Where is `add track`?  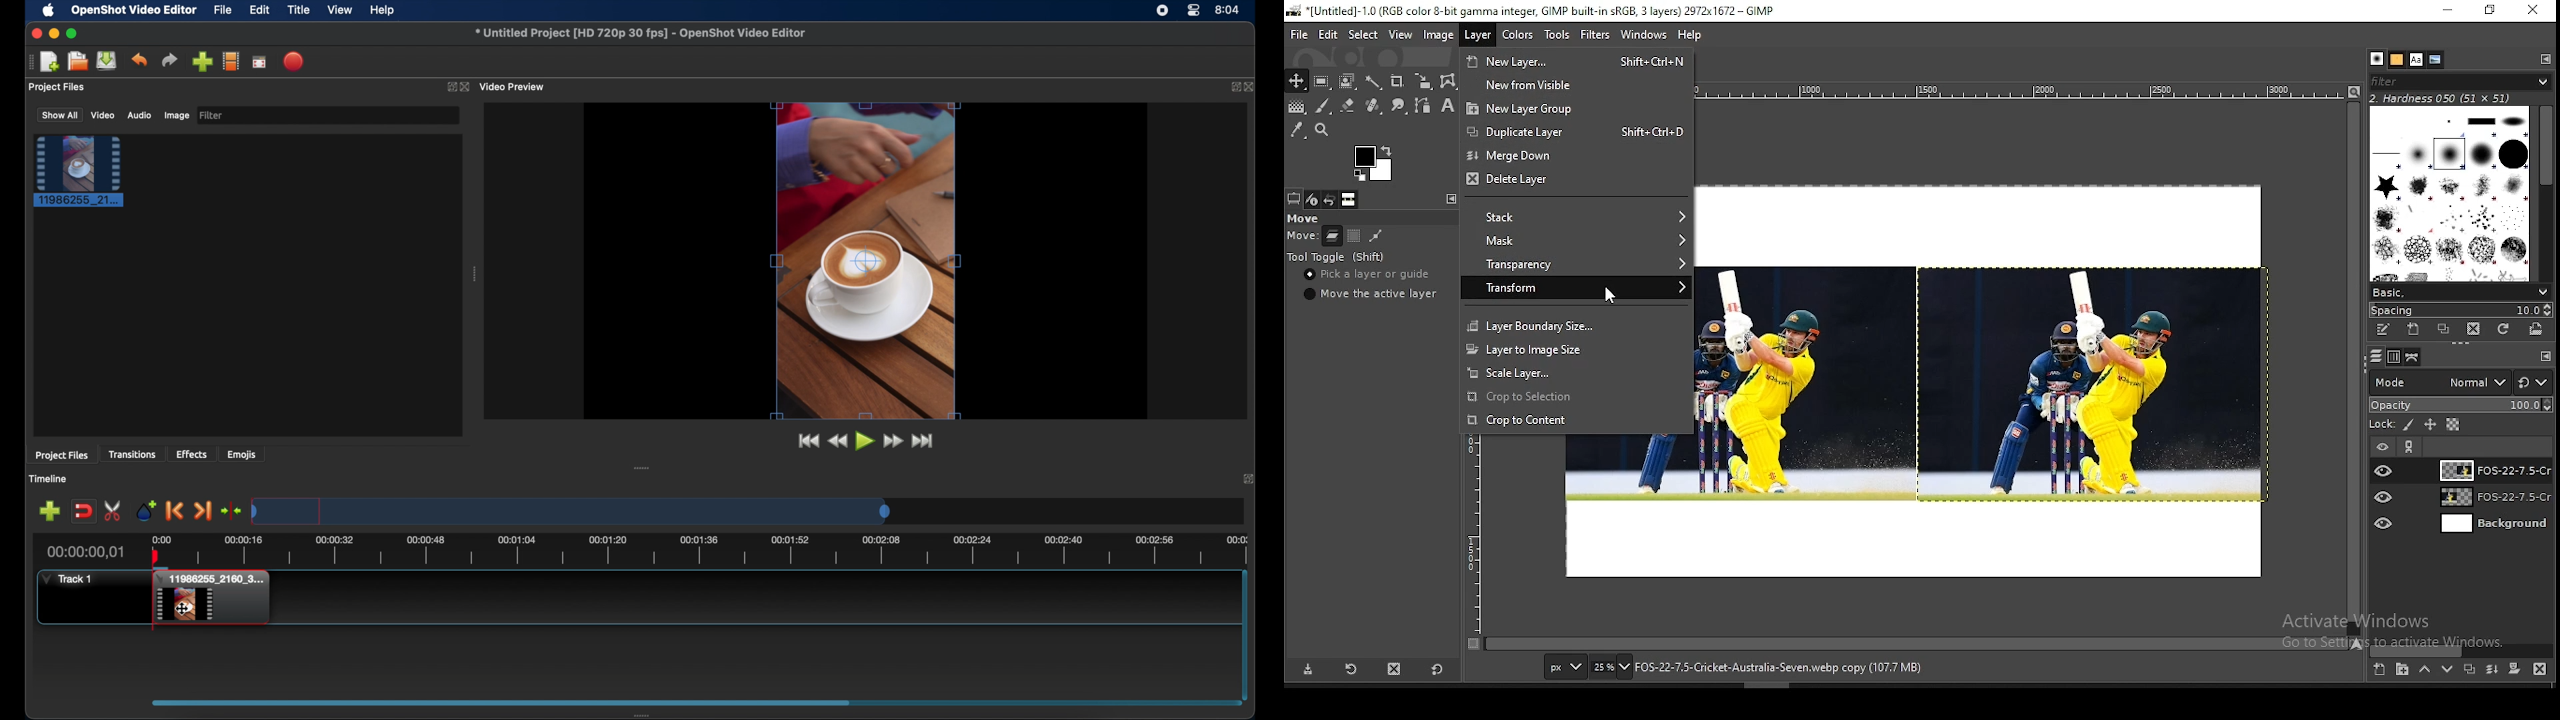 add track is located at coordinates (49, 511).